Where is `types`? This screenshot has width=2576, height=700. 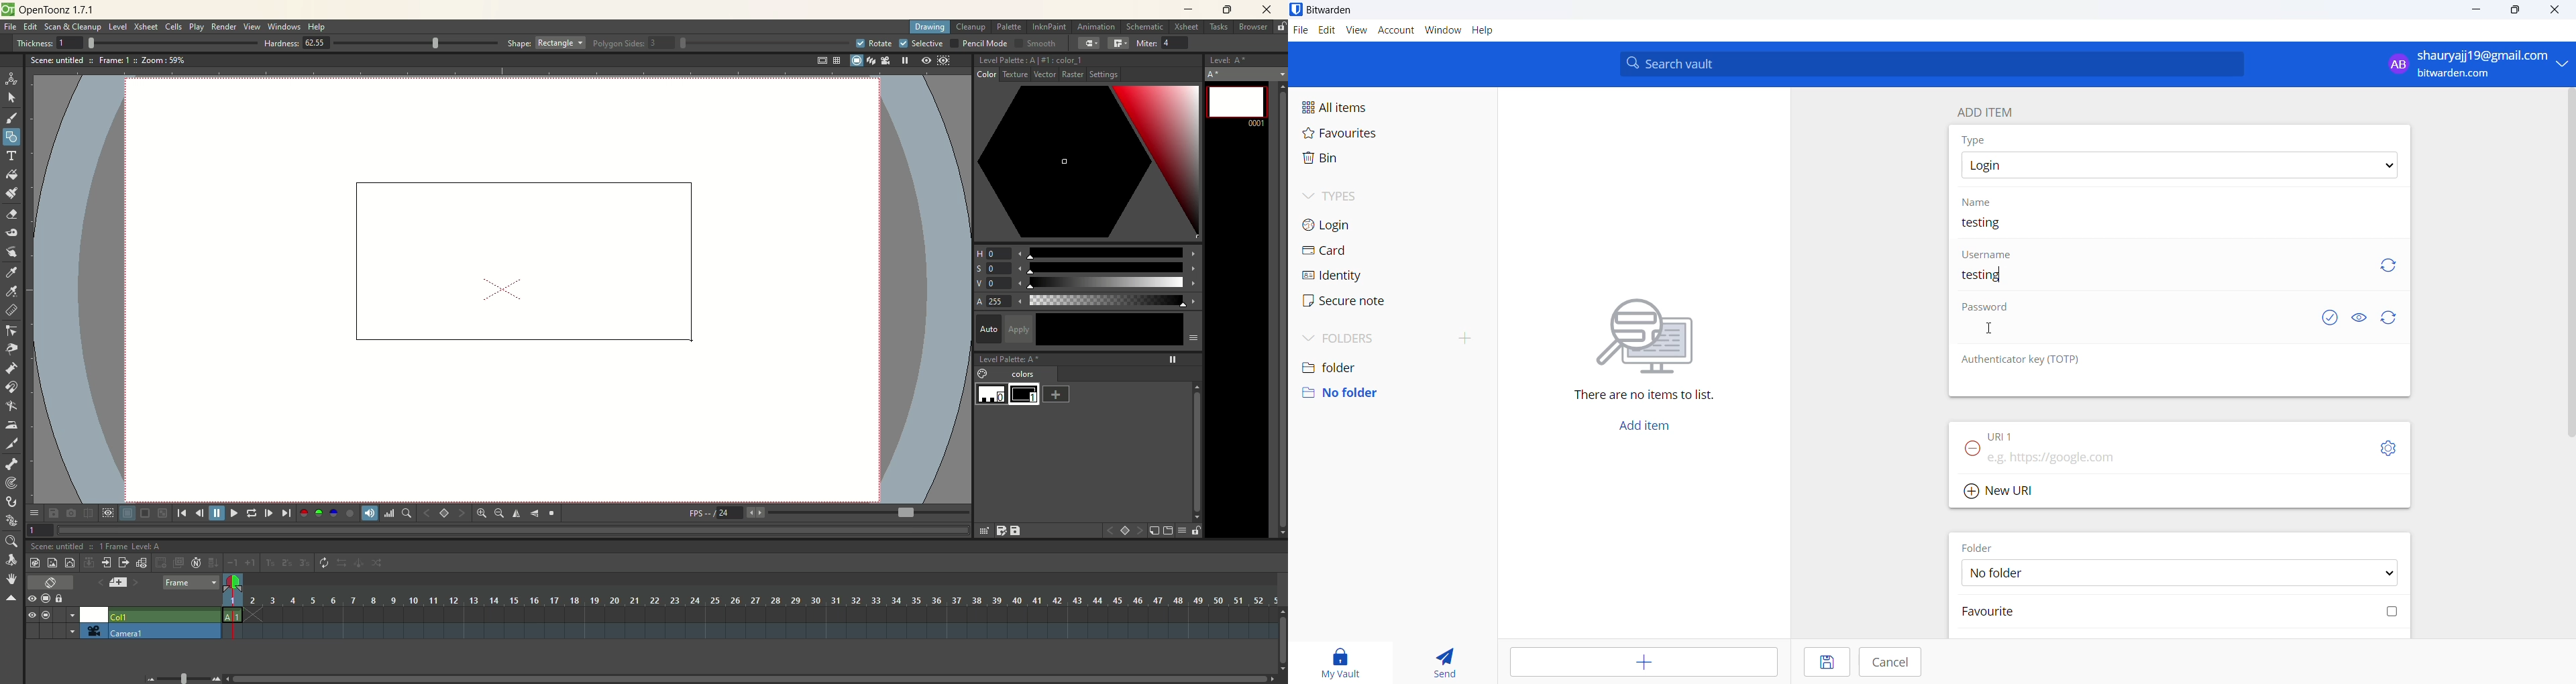
types is located at coordinates (1362, 196).